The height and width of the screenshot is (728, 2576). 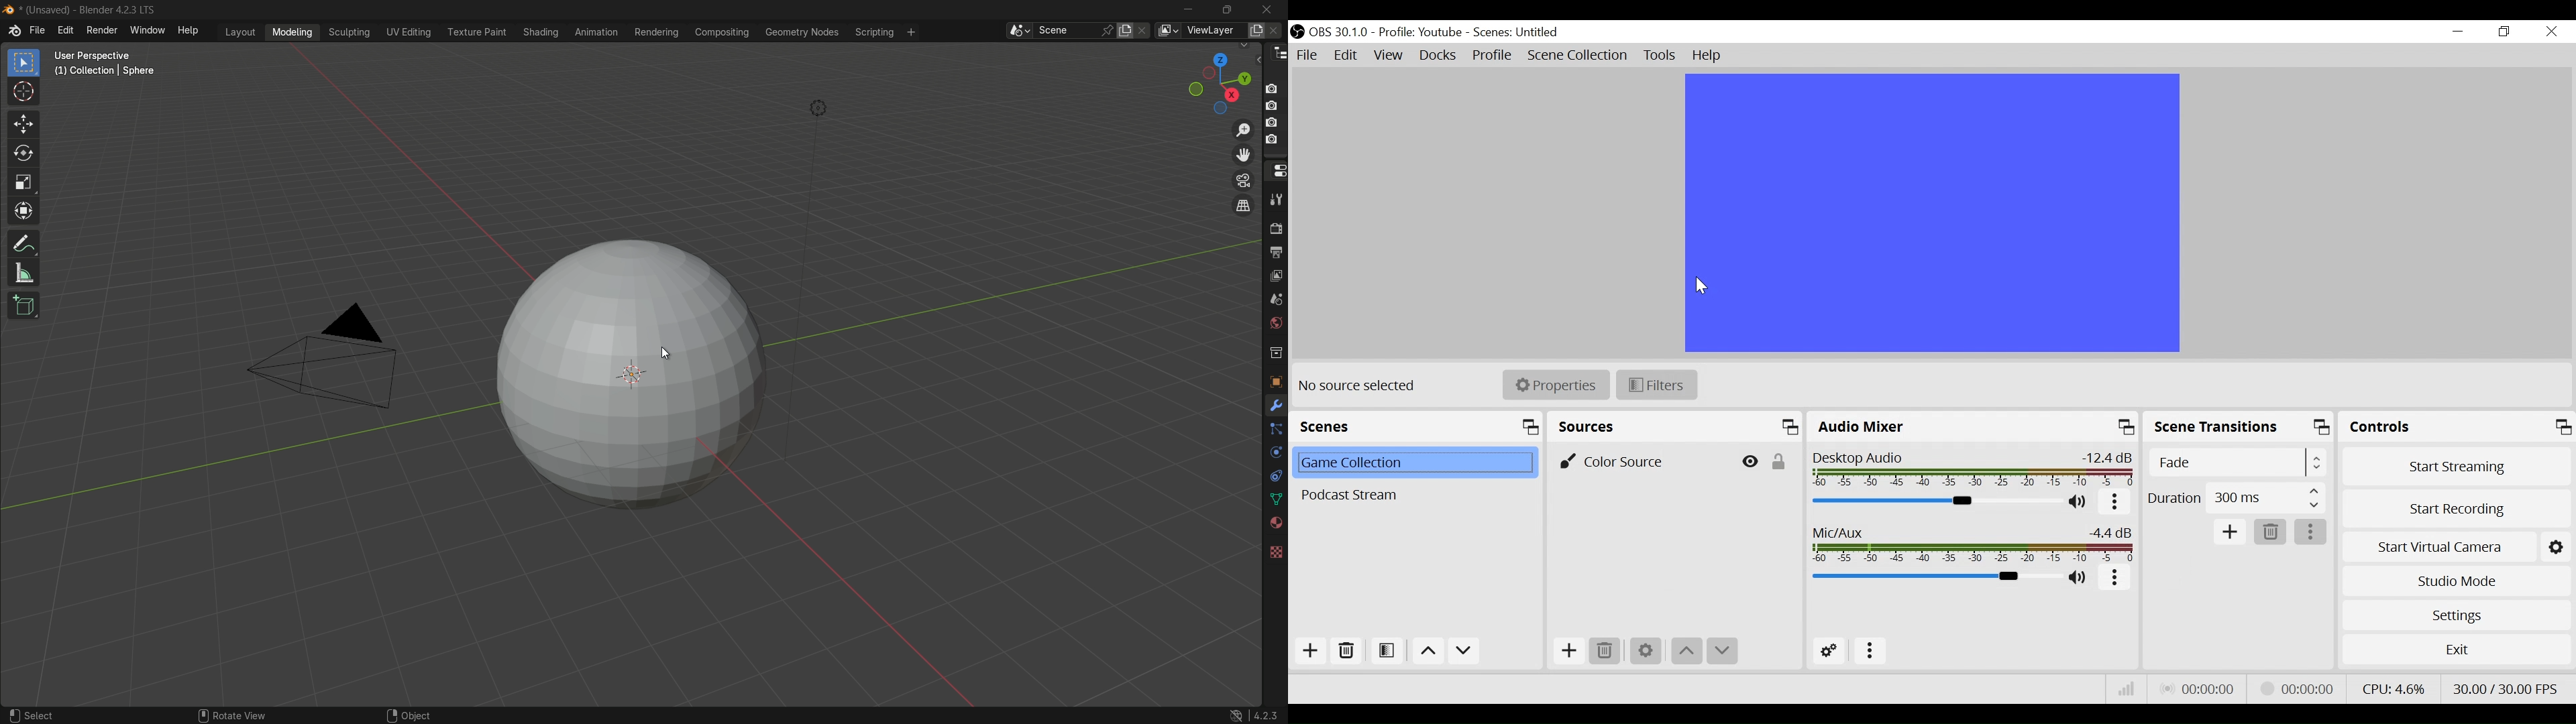 What do you see at coordinates (1277, 56) in the screenshot?
I see `outliner` at bounding box center [1277, 56].